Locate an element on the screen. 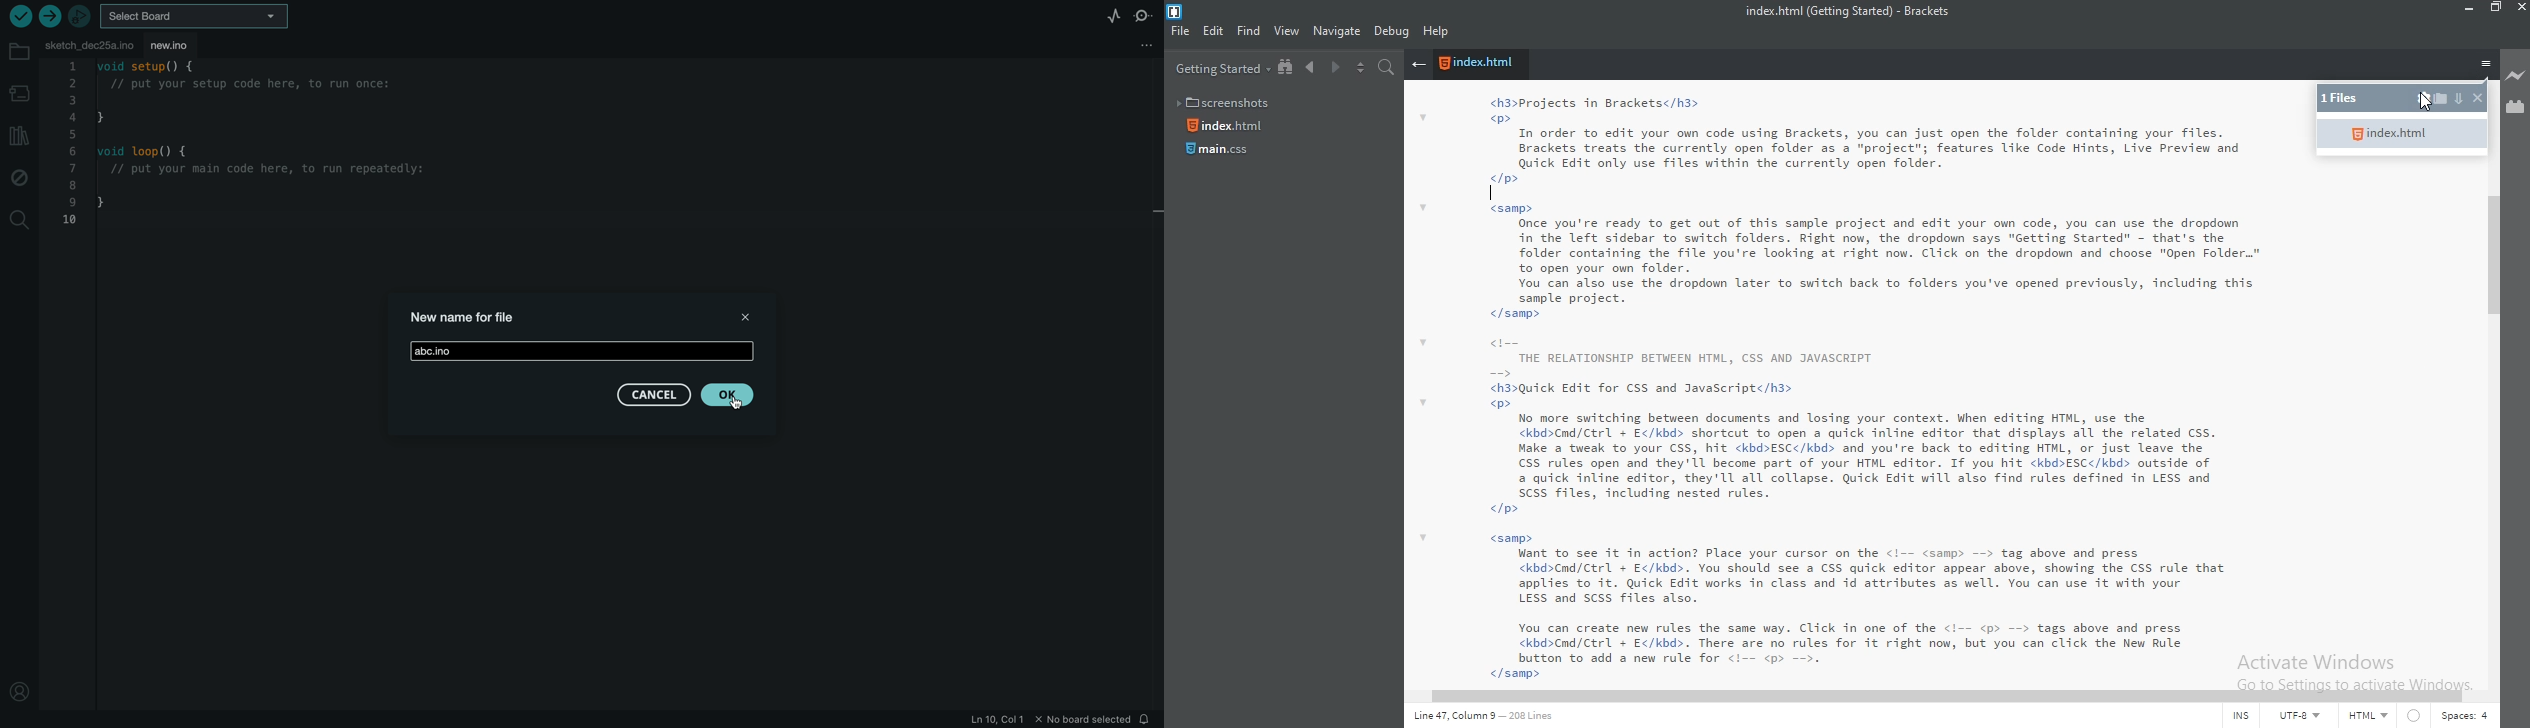 This screenshot has width=2548, height=728. file name is located at coordinates (1855, 12).